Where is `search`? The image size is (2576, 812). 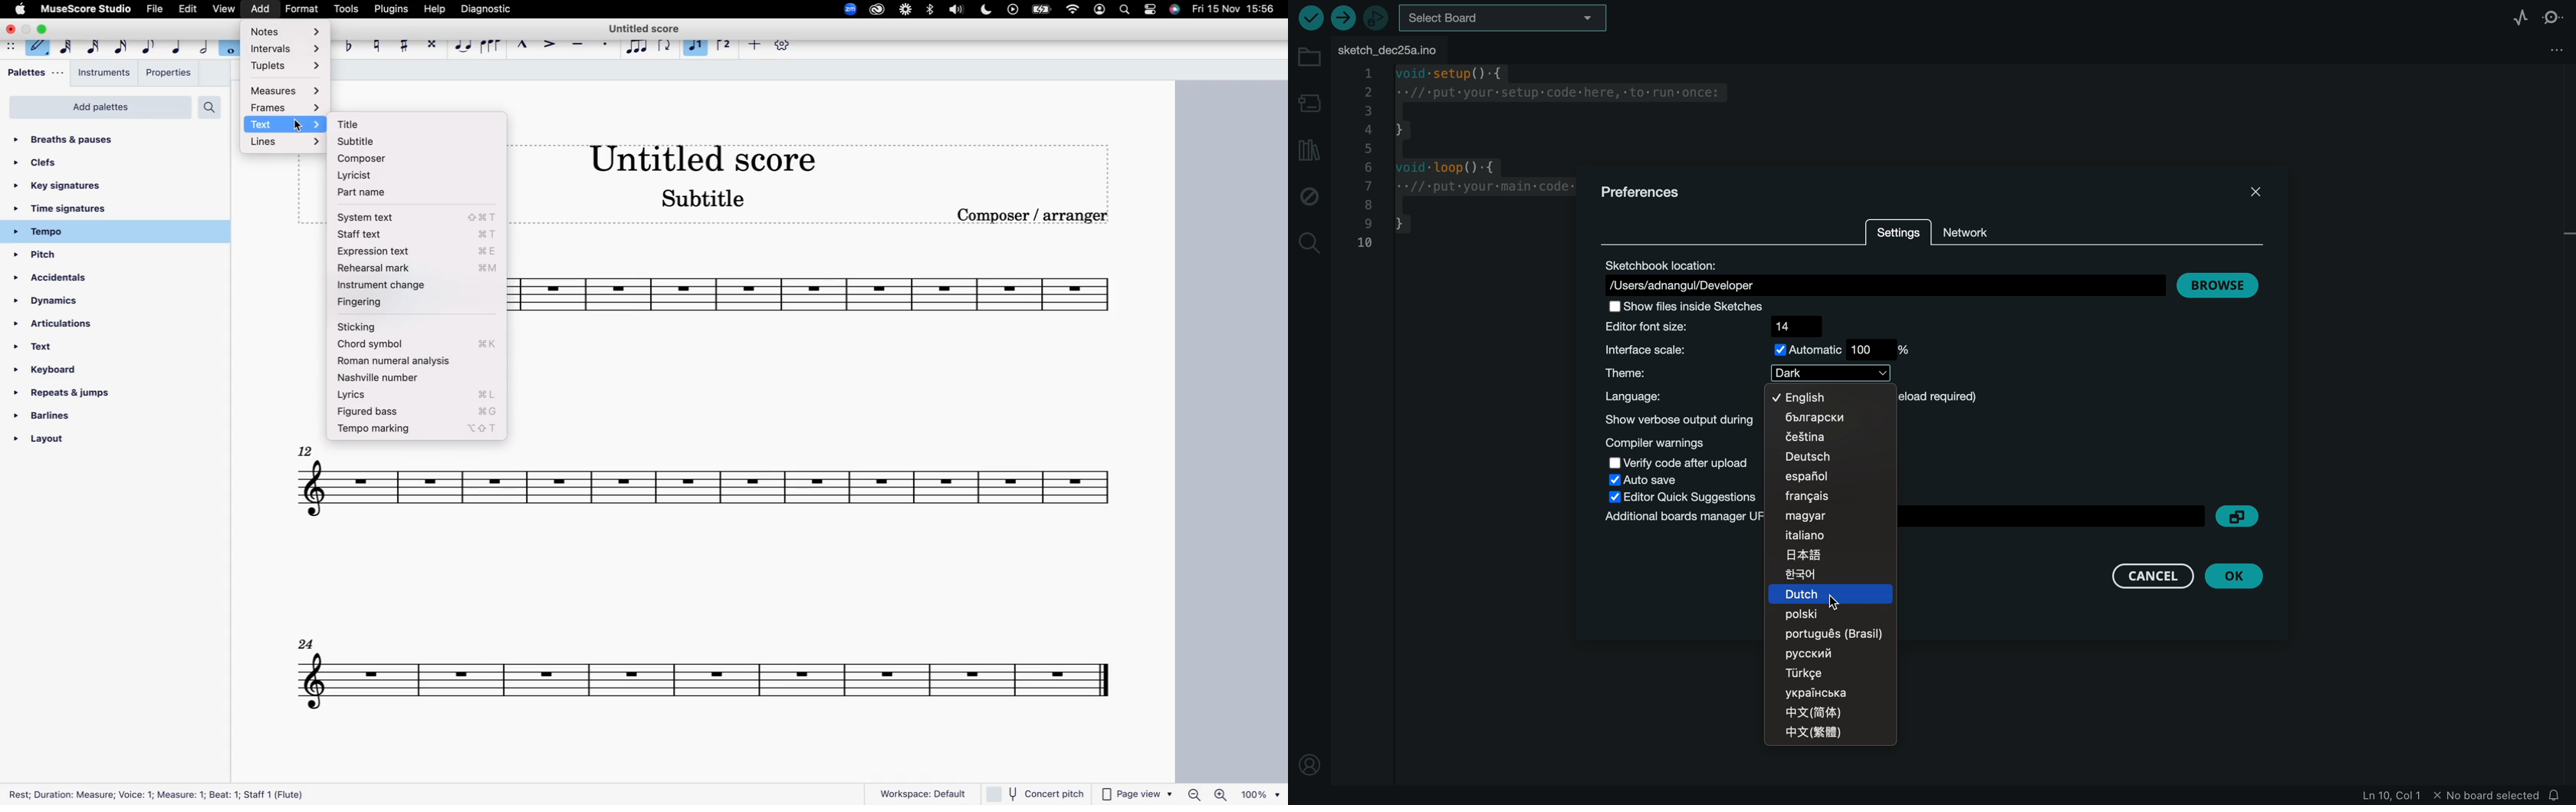 search is located at coordinates (215, 107).